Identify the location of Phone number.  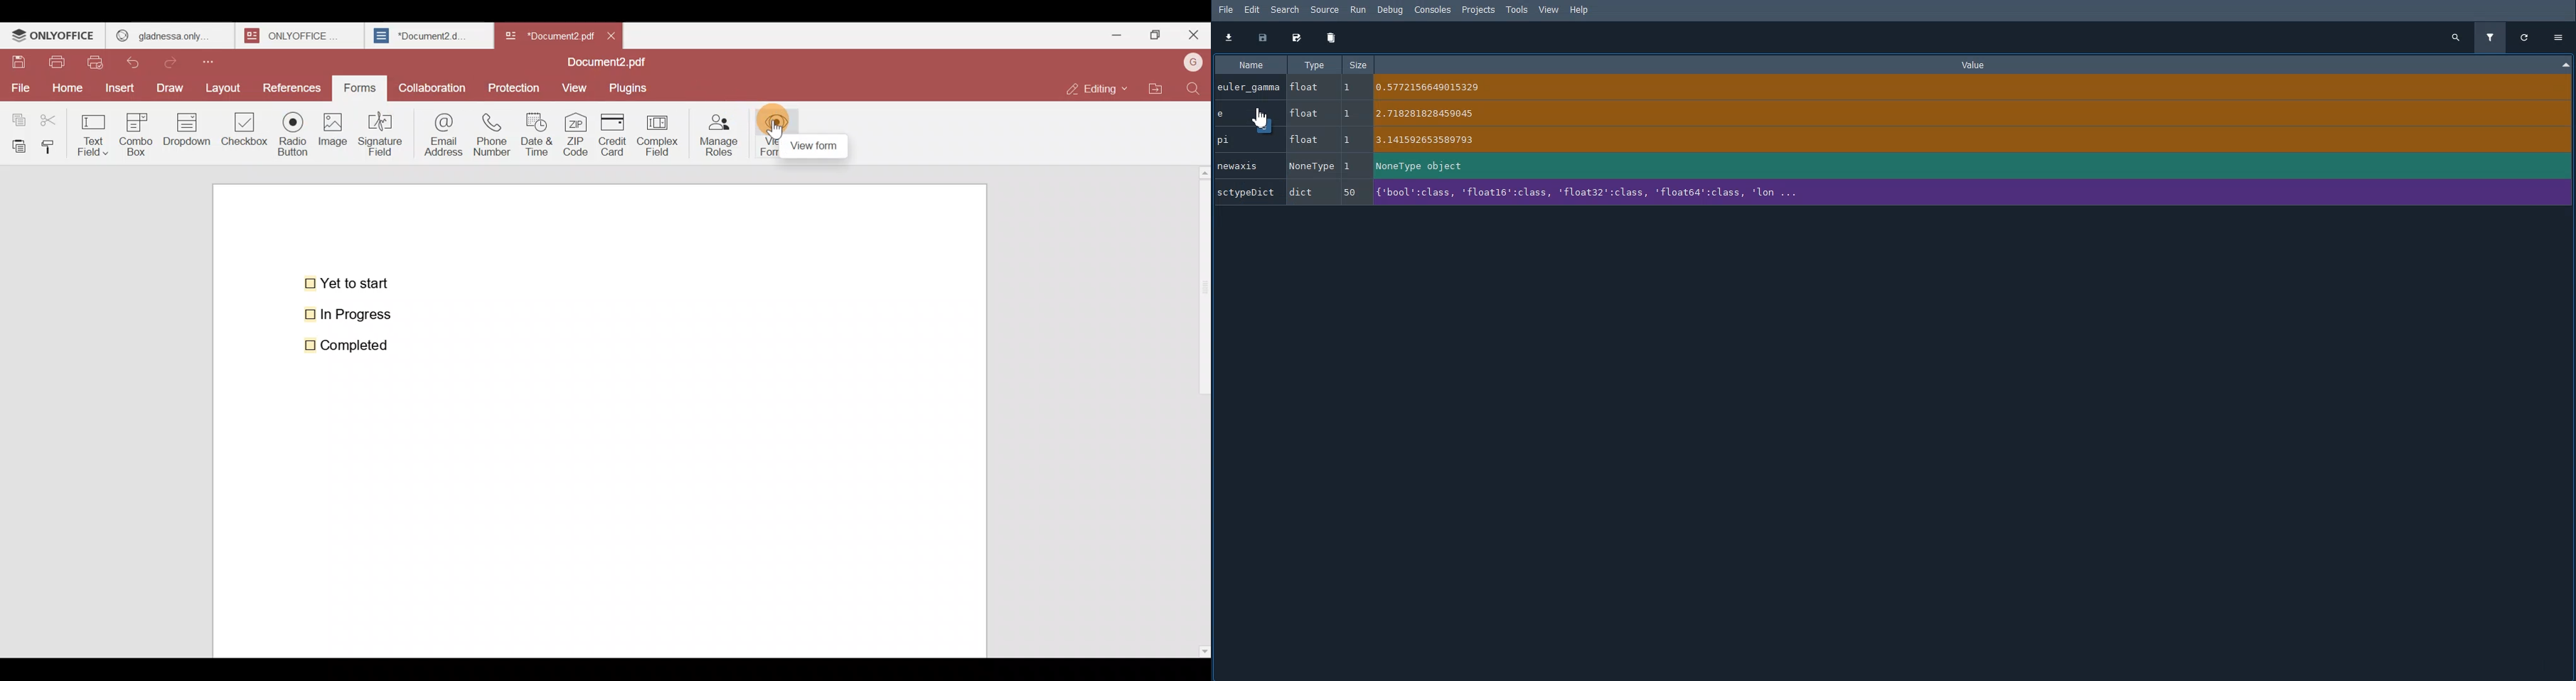
(493, 135).